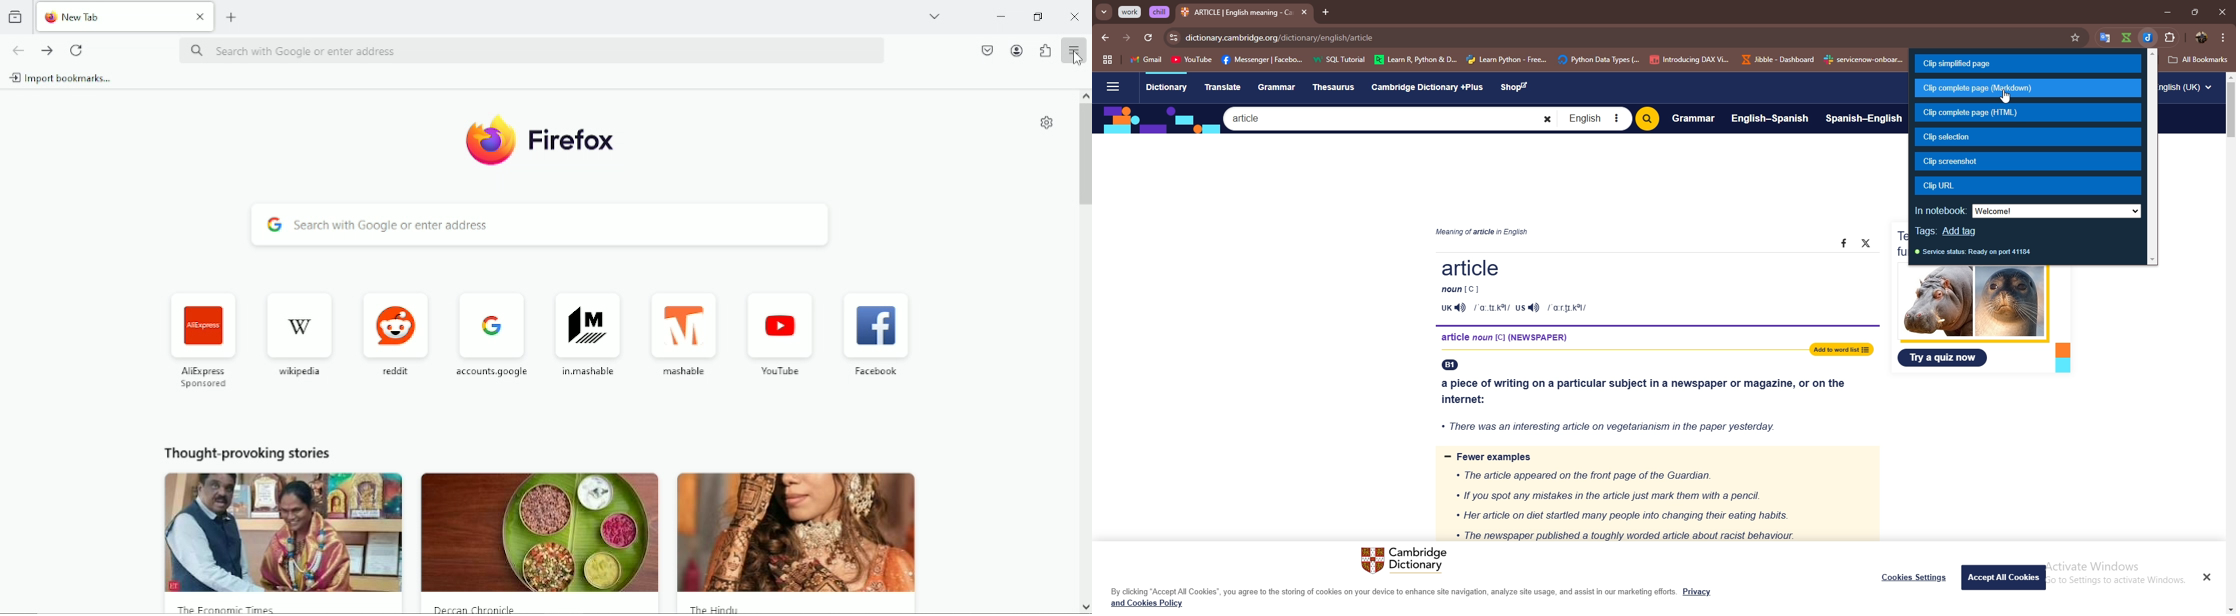  Describe the element at coordinates (1325, 12) in the screenshot. I see `add tab` at that location.